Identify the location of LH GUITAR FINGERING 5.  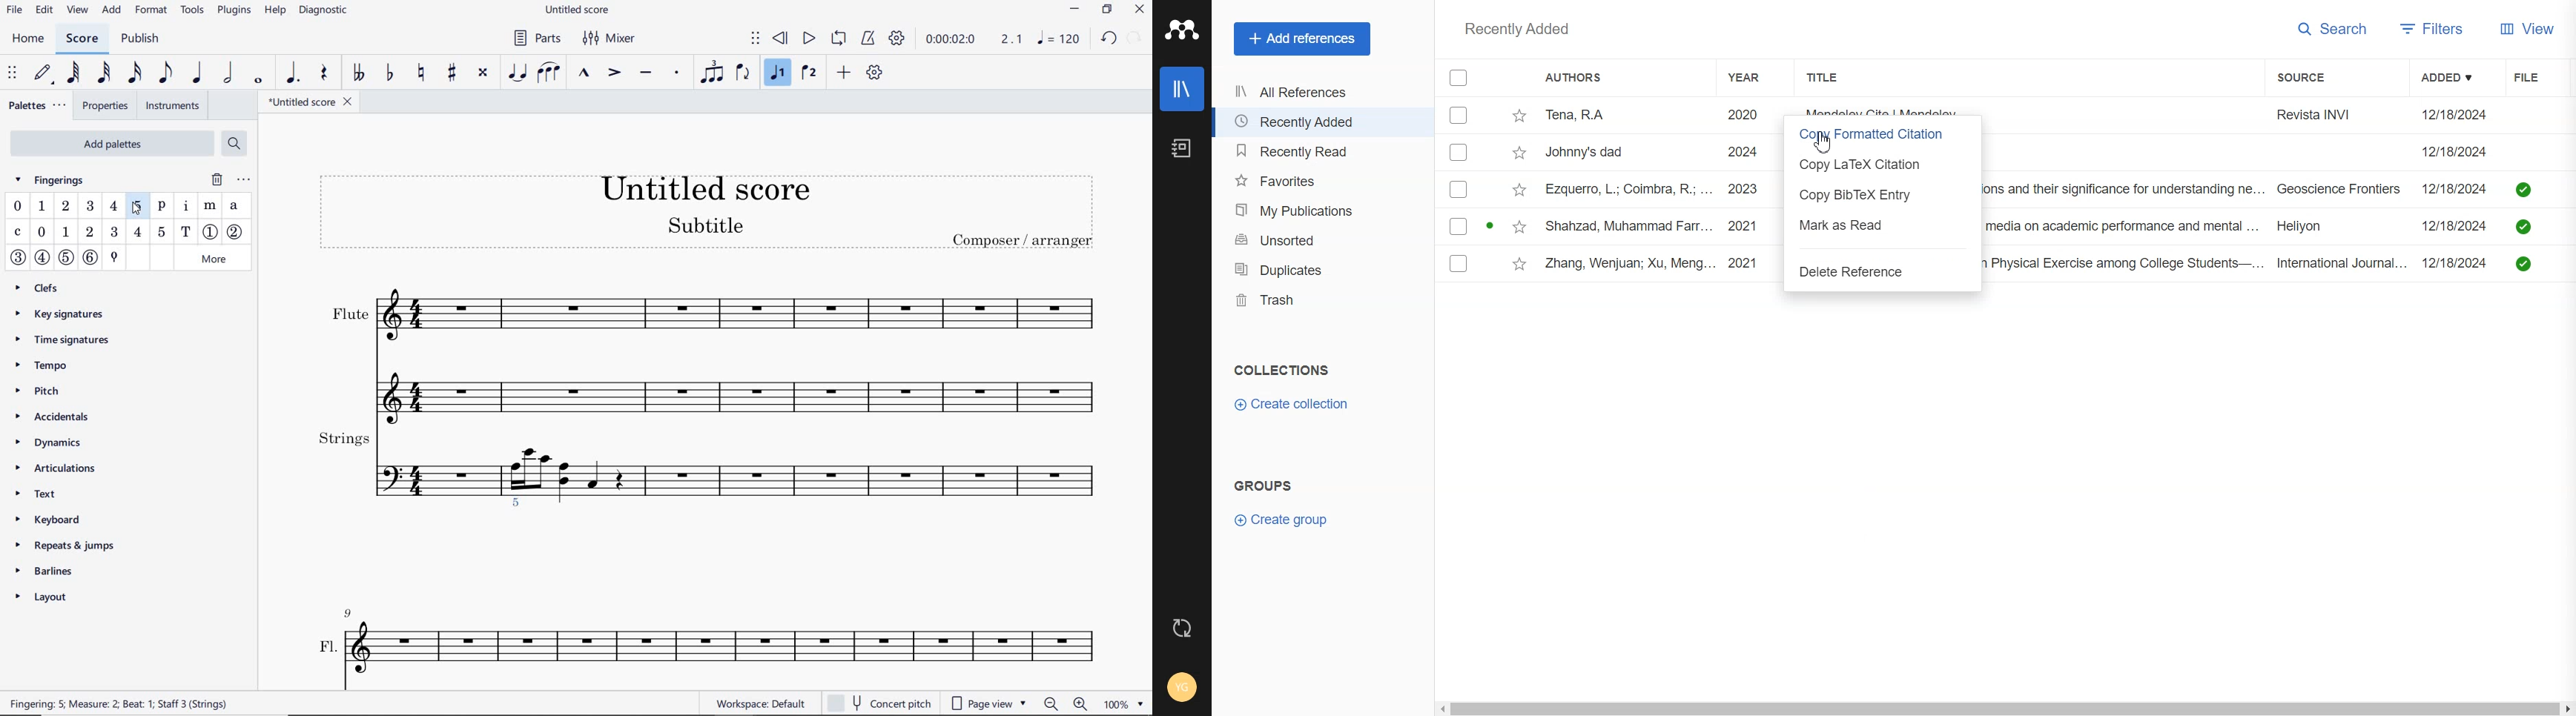
(162, 232).